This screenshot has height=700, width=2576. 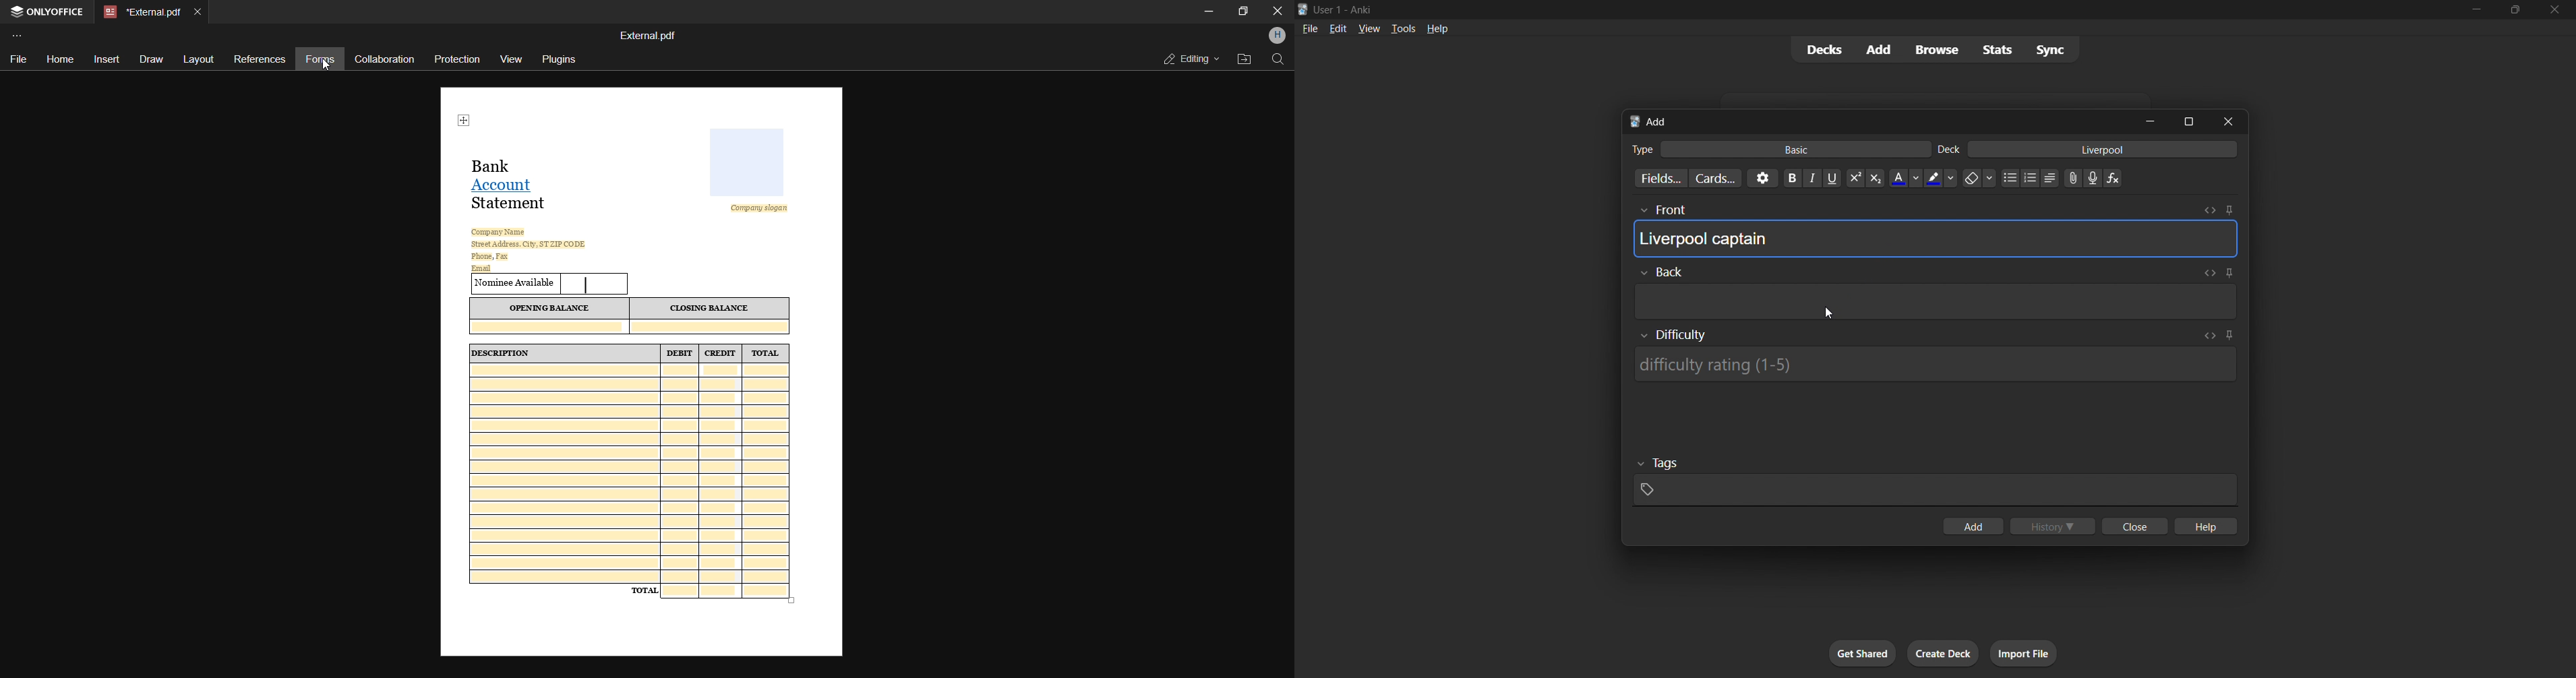 What do you see at coordinates (1243, 12) in the screenshot?
I see `Maximize` at bounding box center [1243, 12].